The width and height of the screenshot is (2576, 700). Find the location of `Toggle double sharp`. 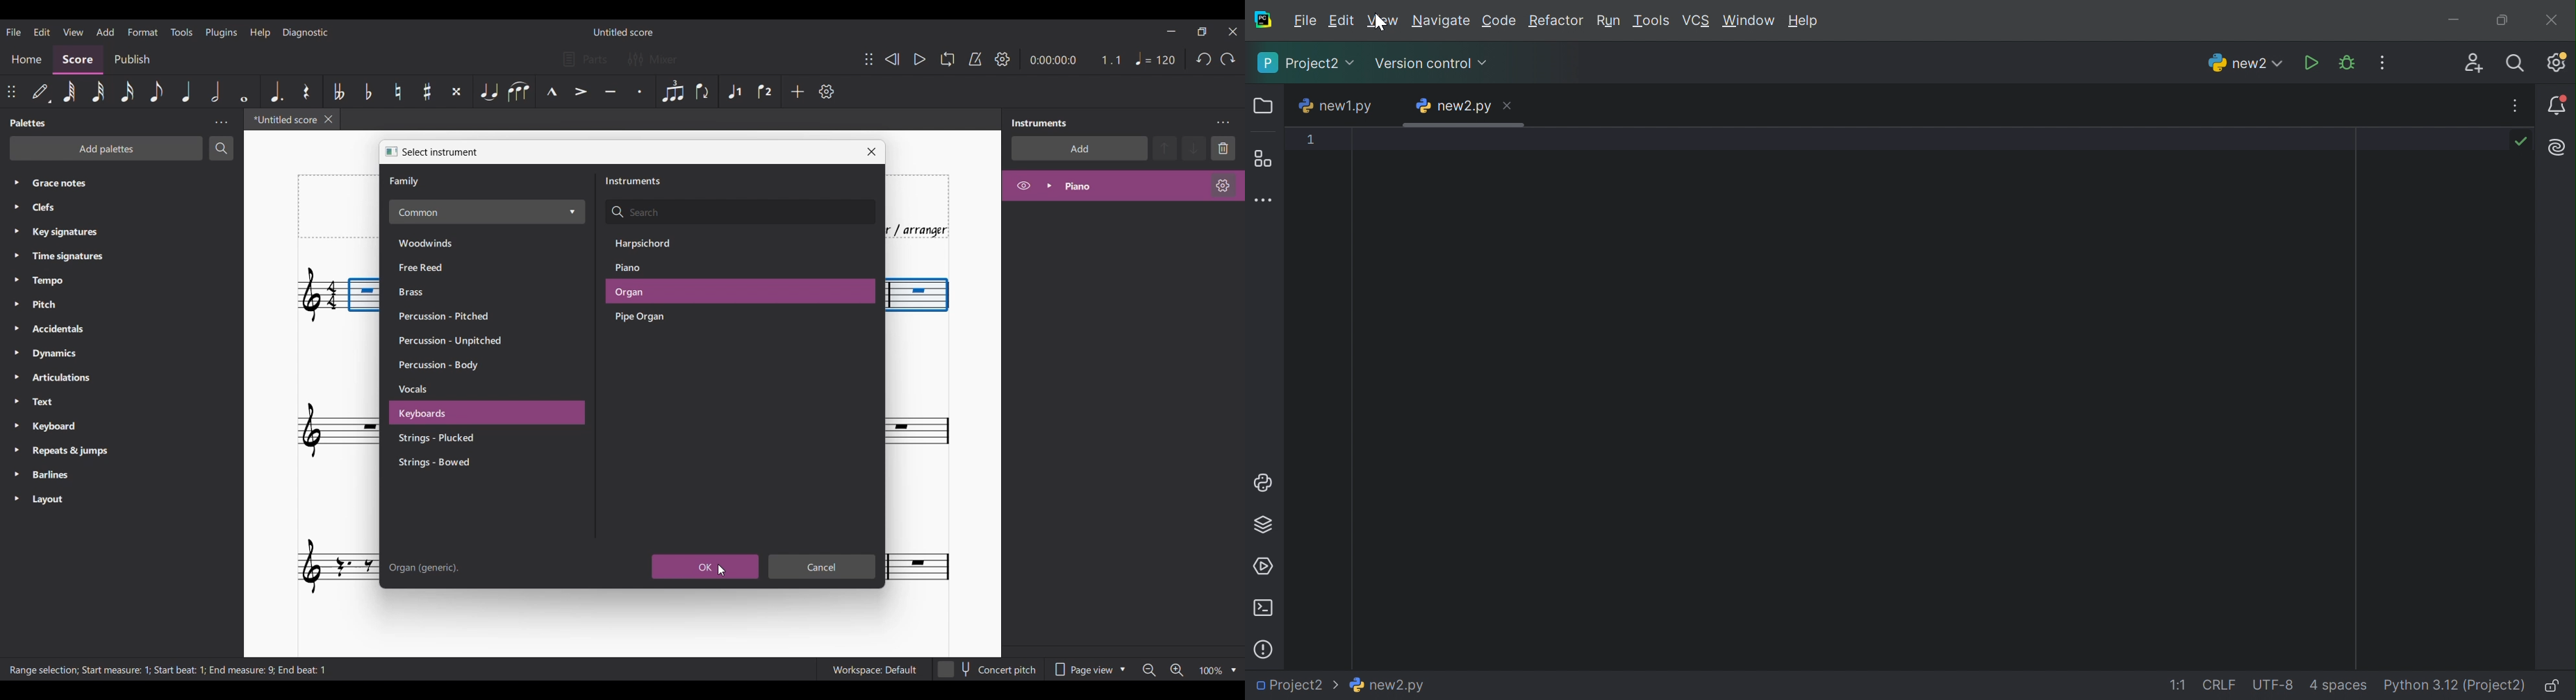

Toggle double sharp is located at coordinates (456, 91).